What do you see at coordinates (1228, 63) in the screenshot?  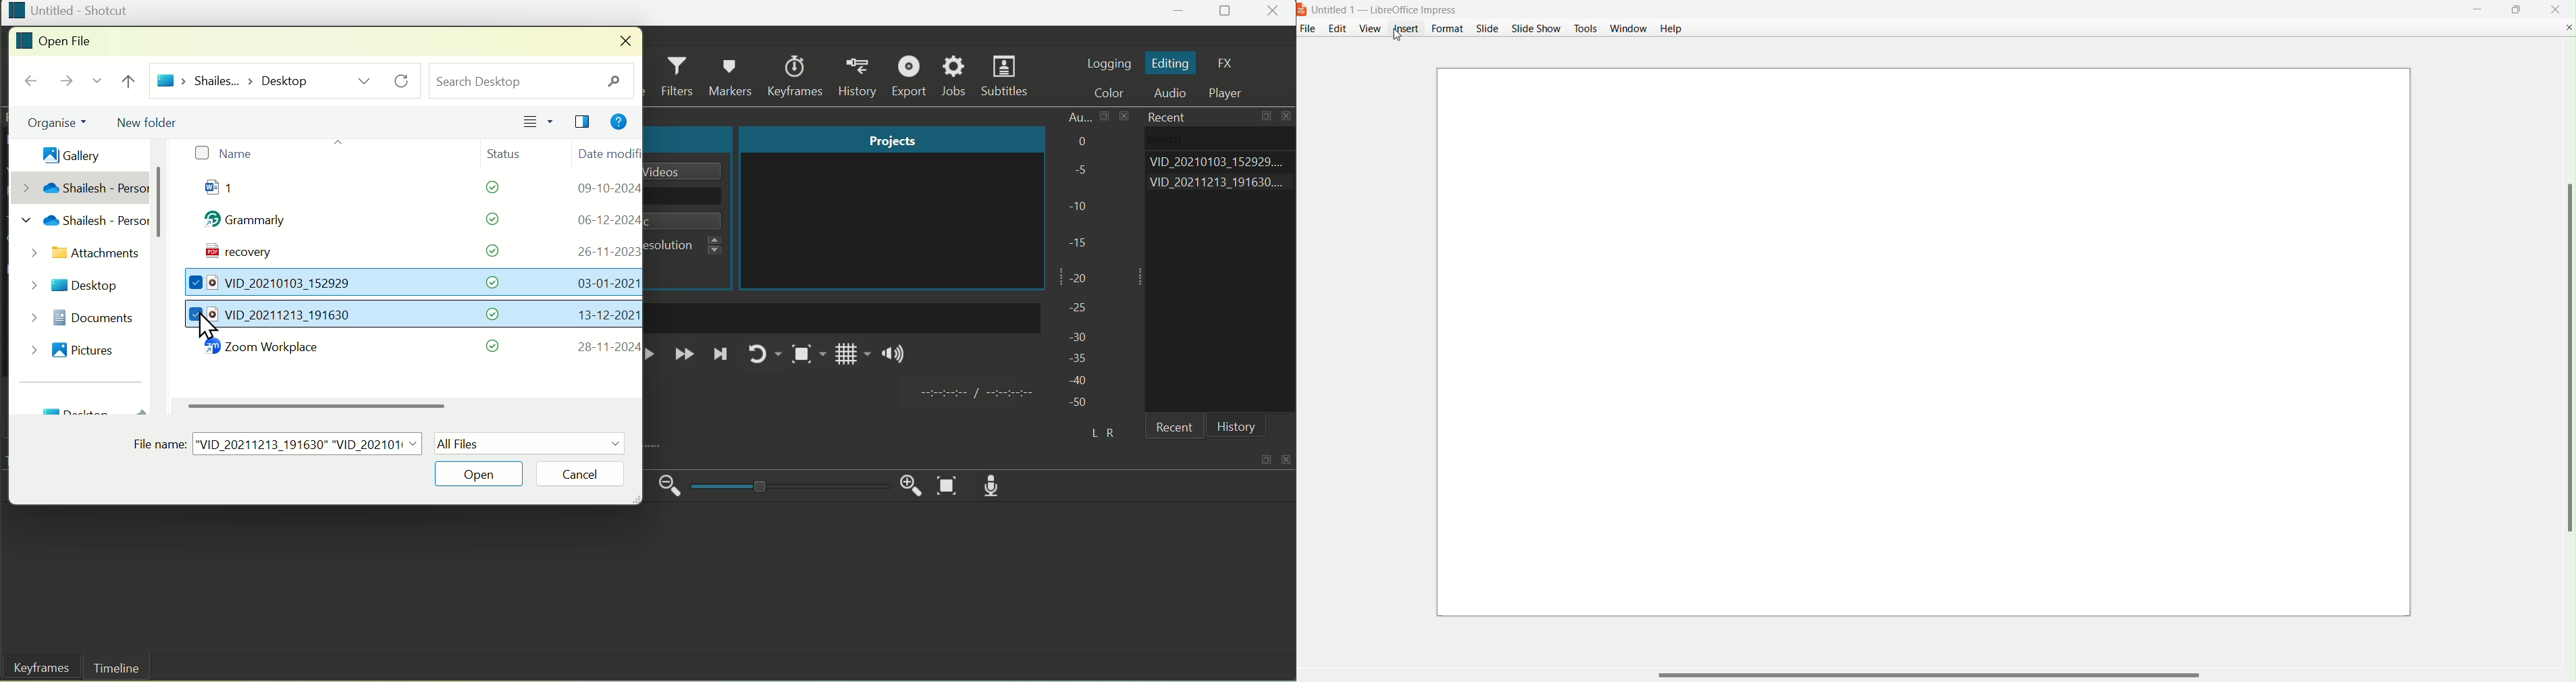 I see `` at bounding box center [1228, 63].